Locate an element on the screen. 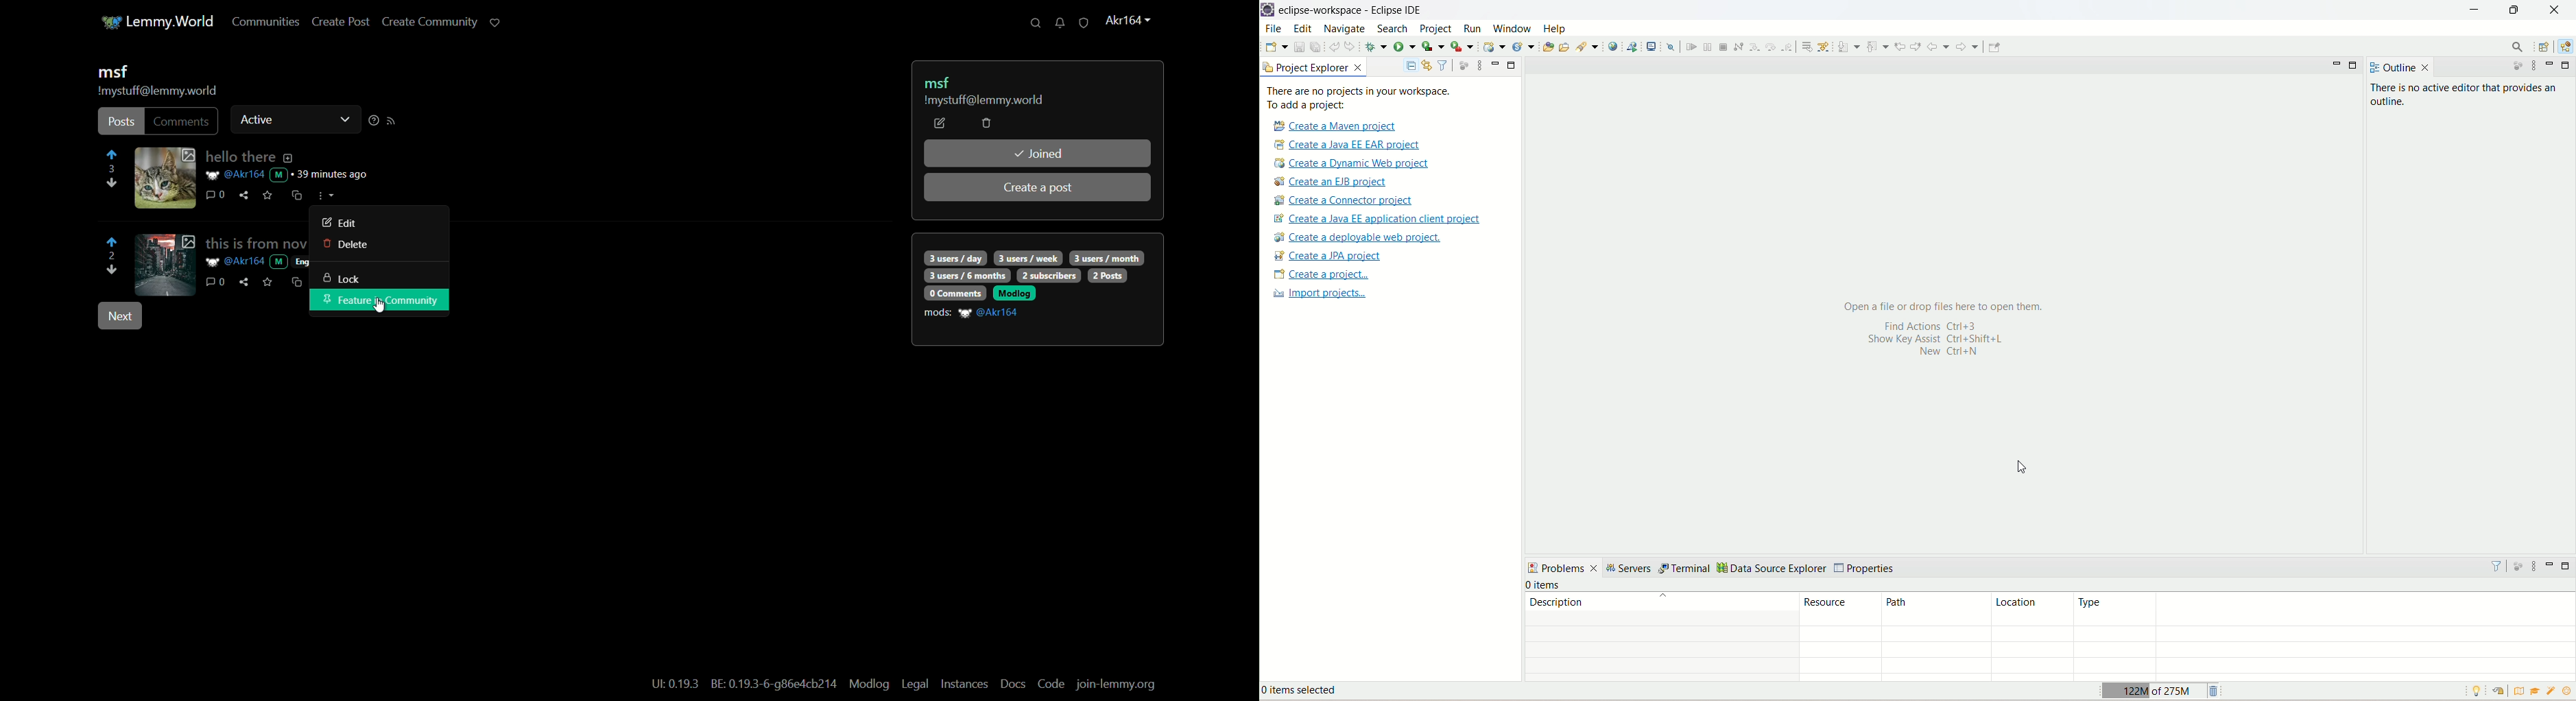  search is located at coordinates (1588, 47).